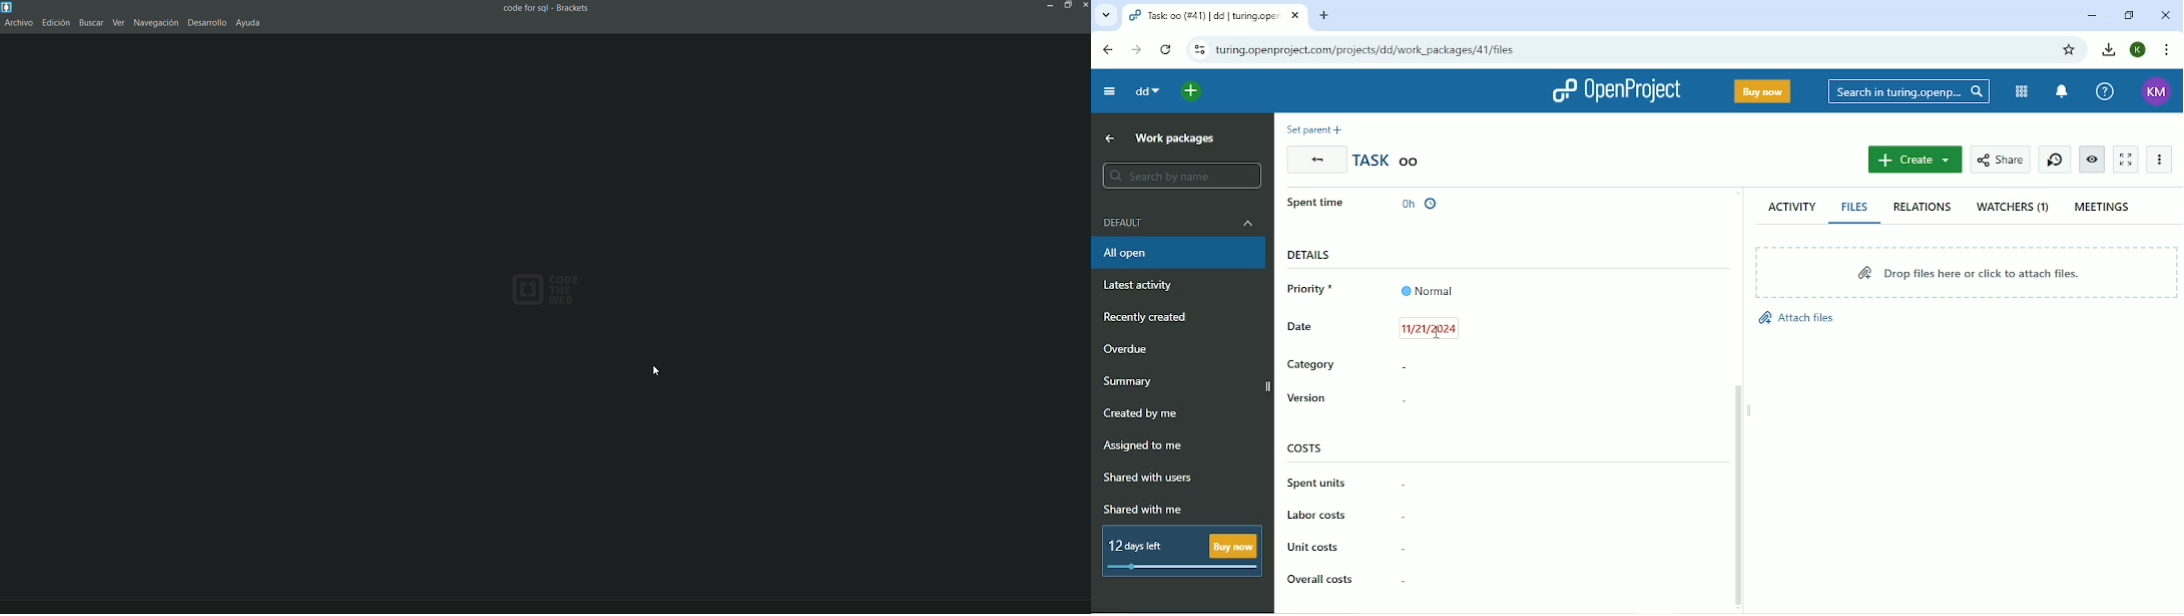 Image resolution: width=2184 pixels, height=616 pixels. Describe the element at coordinates (57, 22) in the screenshot. I see `Edition` at that location.